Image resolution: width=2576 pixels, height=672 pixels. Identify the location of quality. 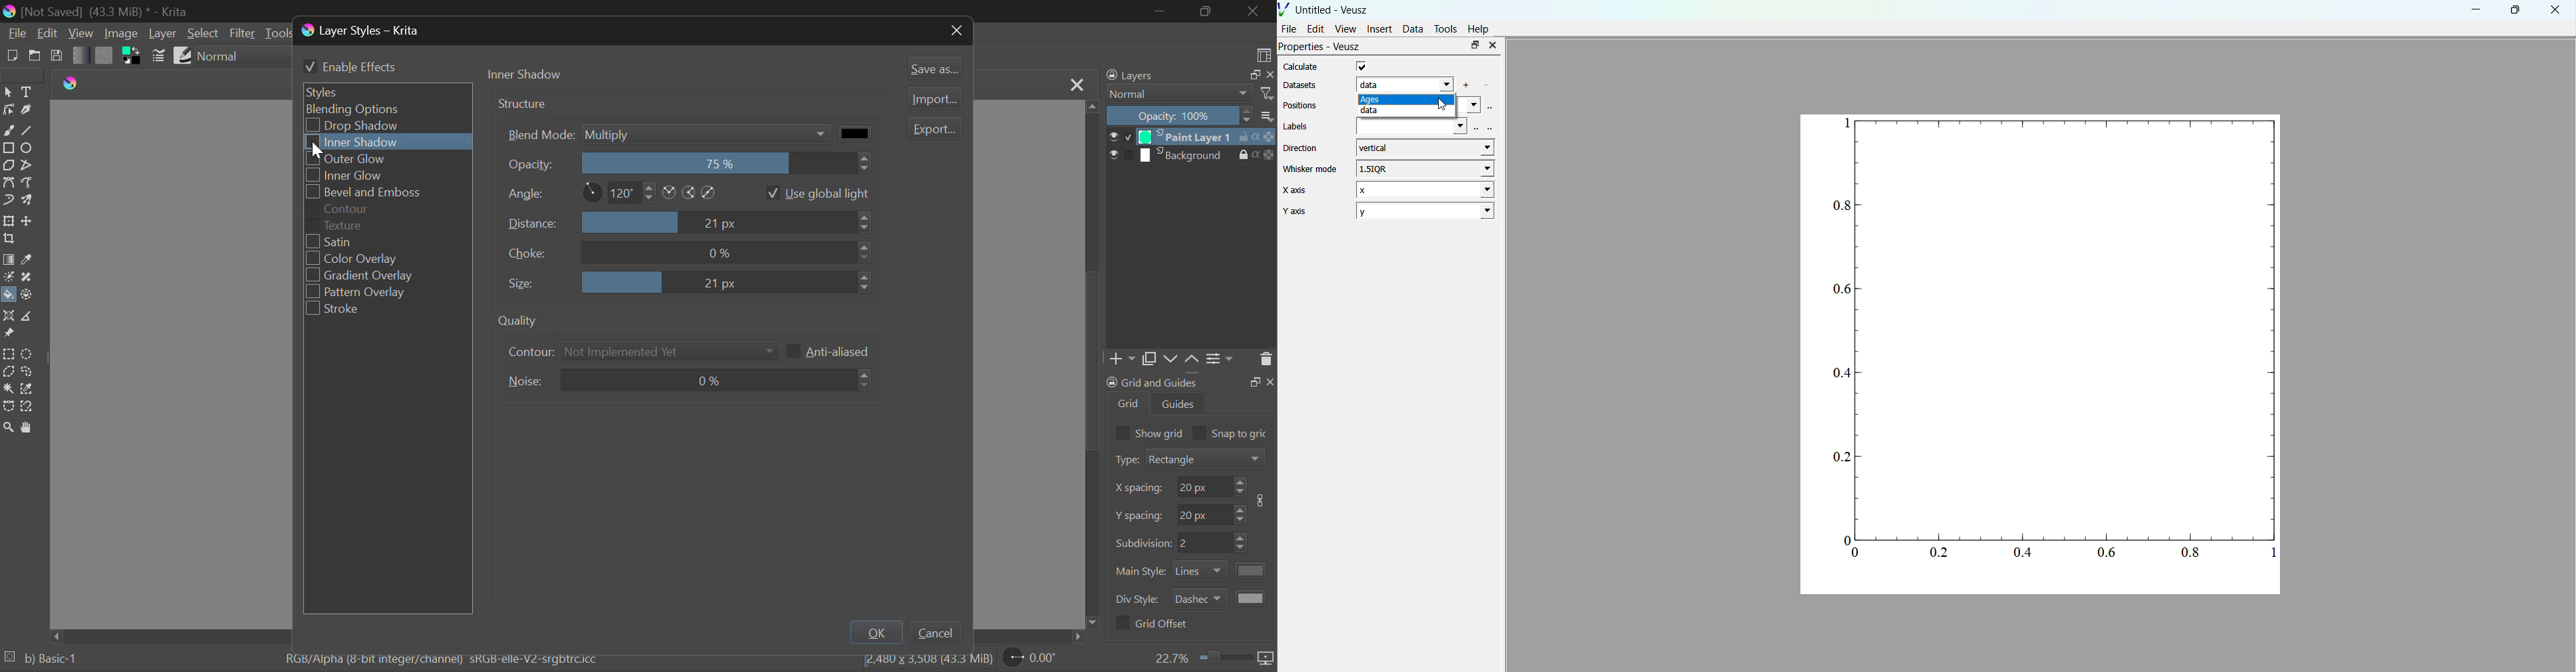
(527, 321).